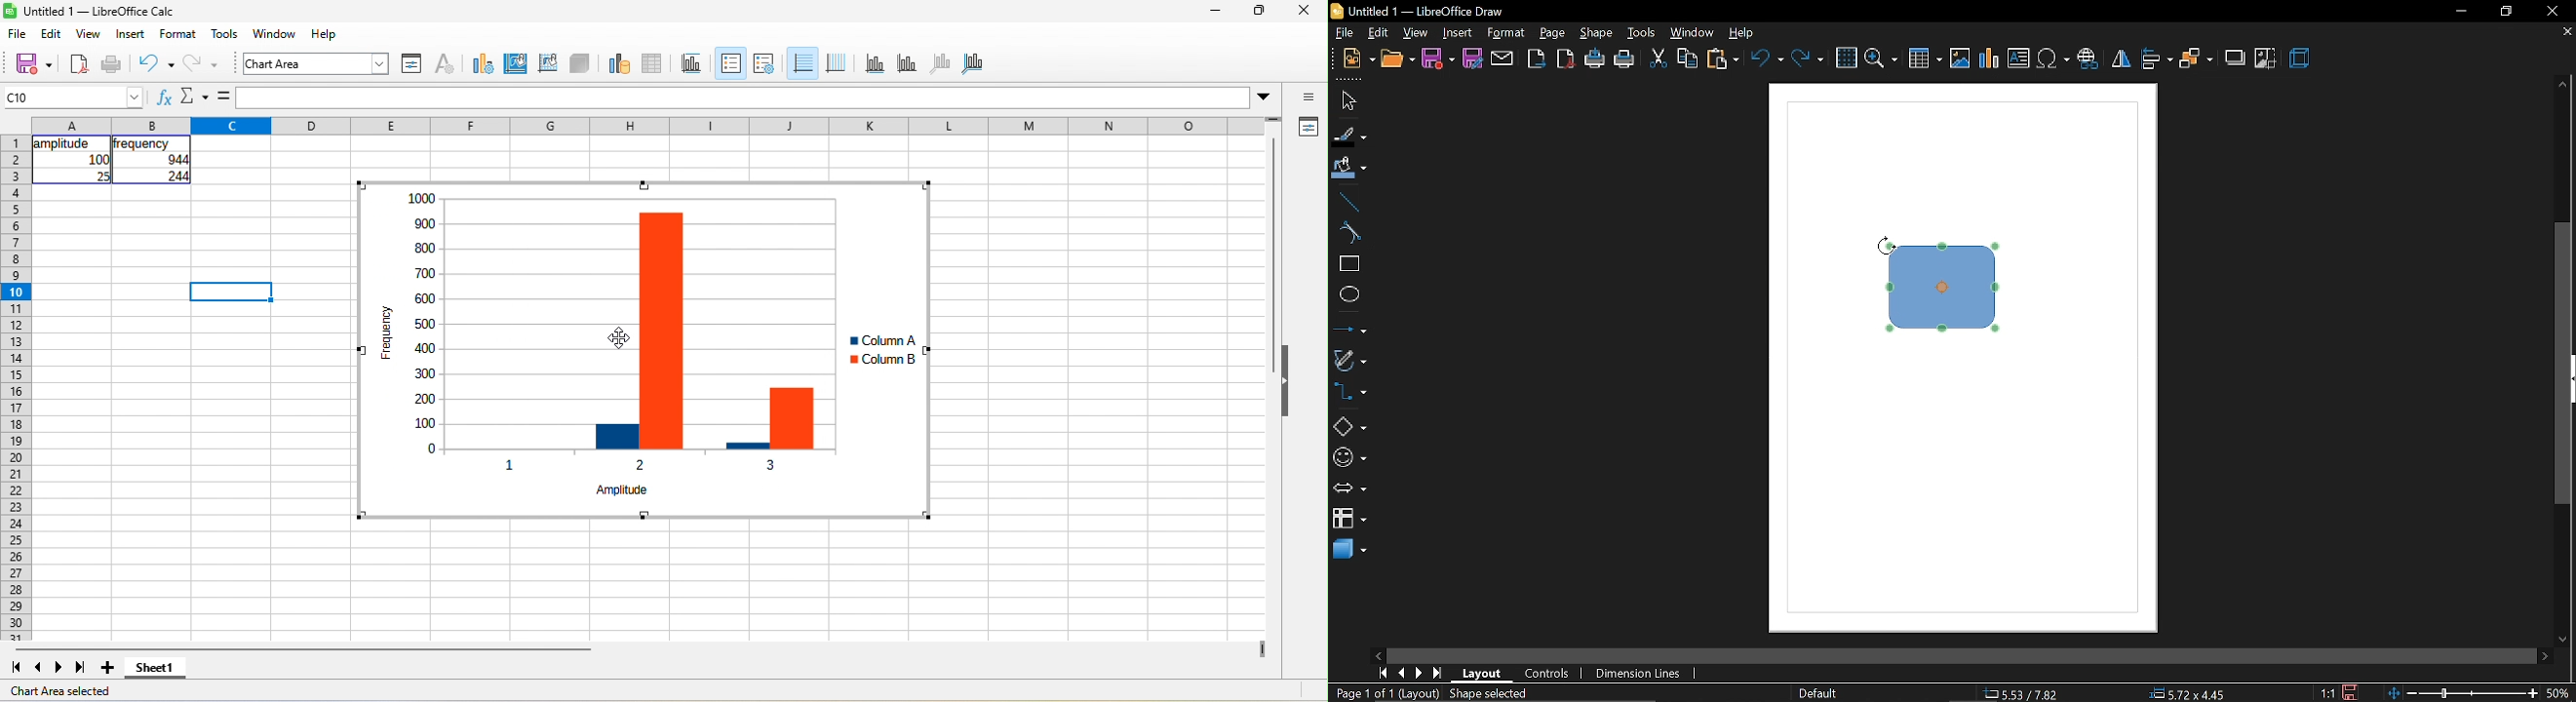 The image size is (2576, 728). I want to click on align, so click(2158, 60).